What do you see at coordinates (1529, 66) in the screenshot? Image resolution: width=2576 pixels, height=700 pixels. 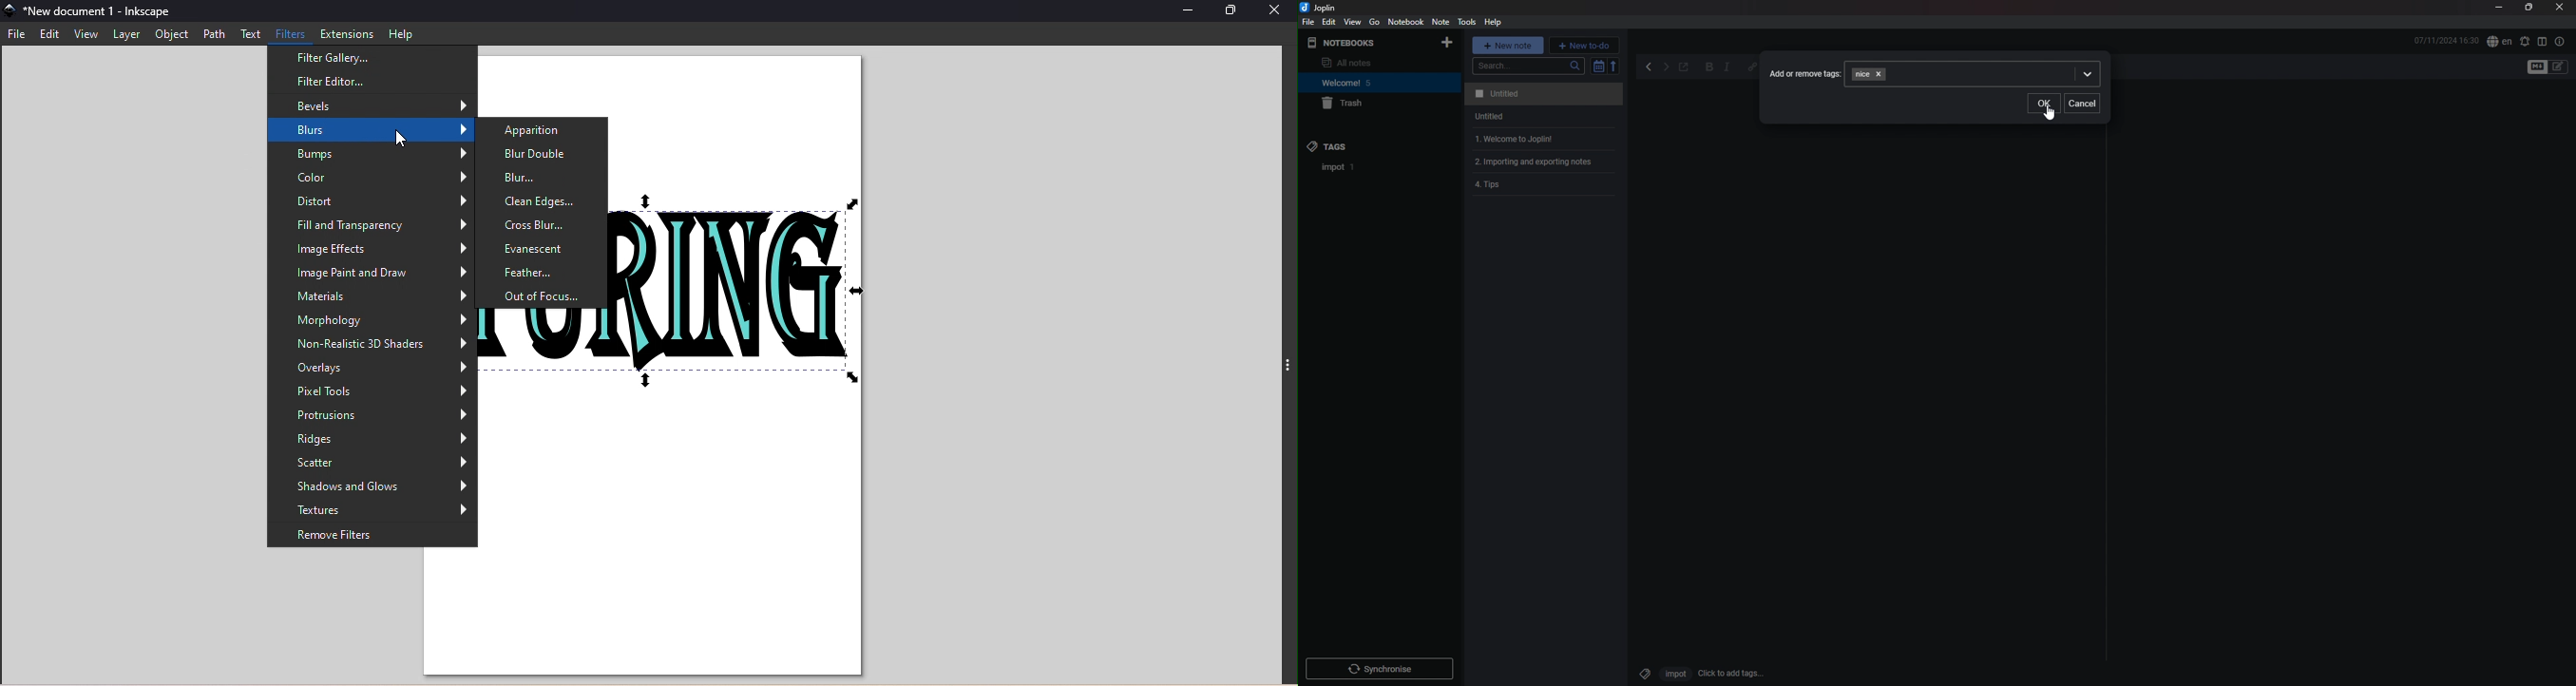 I see `search` at bounding box center [1529, 66].